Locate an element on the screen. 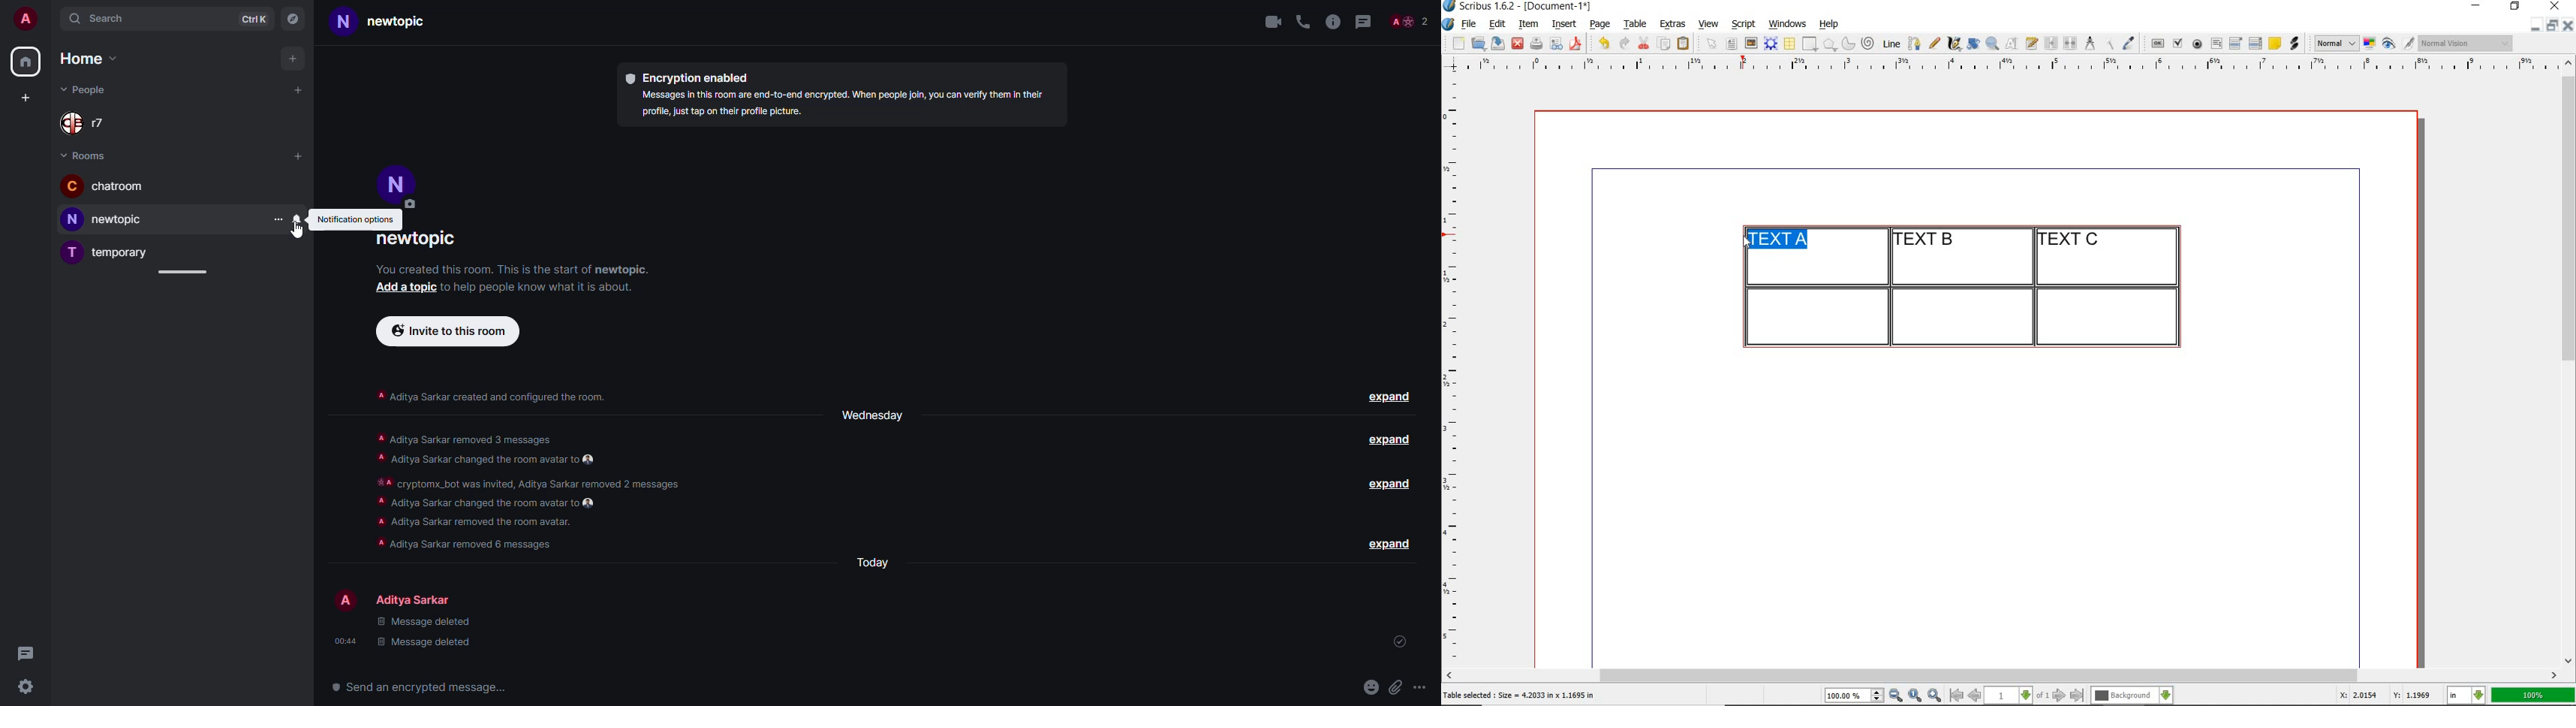  room is located at coordinates (106, 186).